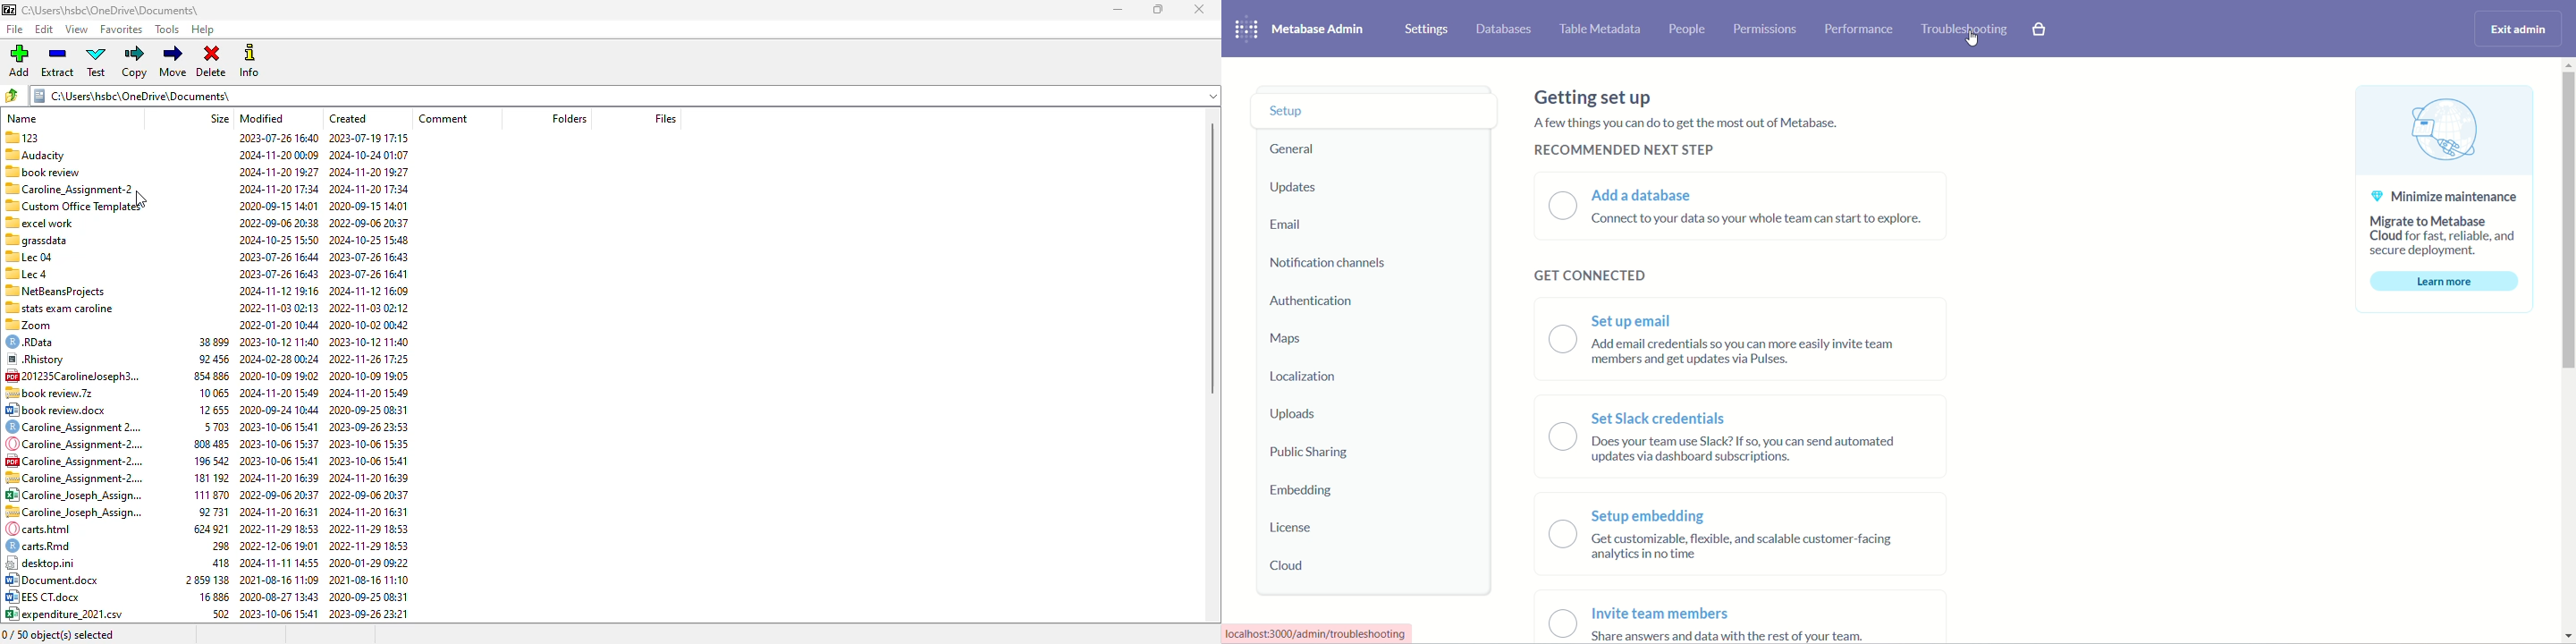 This screenshot has width=2576, height=644. Describe the element at coordinates (278, 170) in the screenshot. I see `2024-11-20 19:27` at that location.